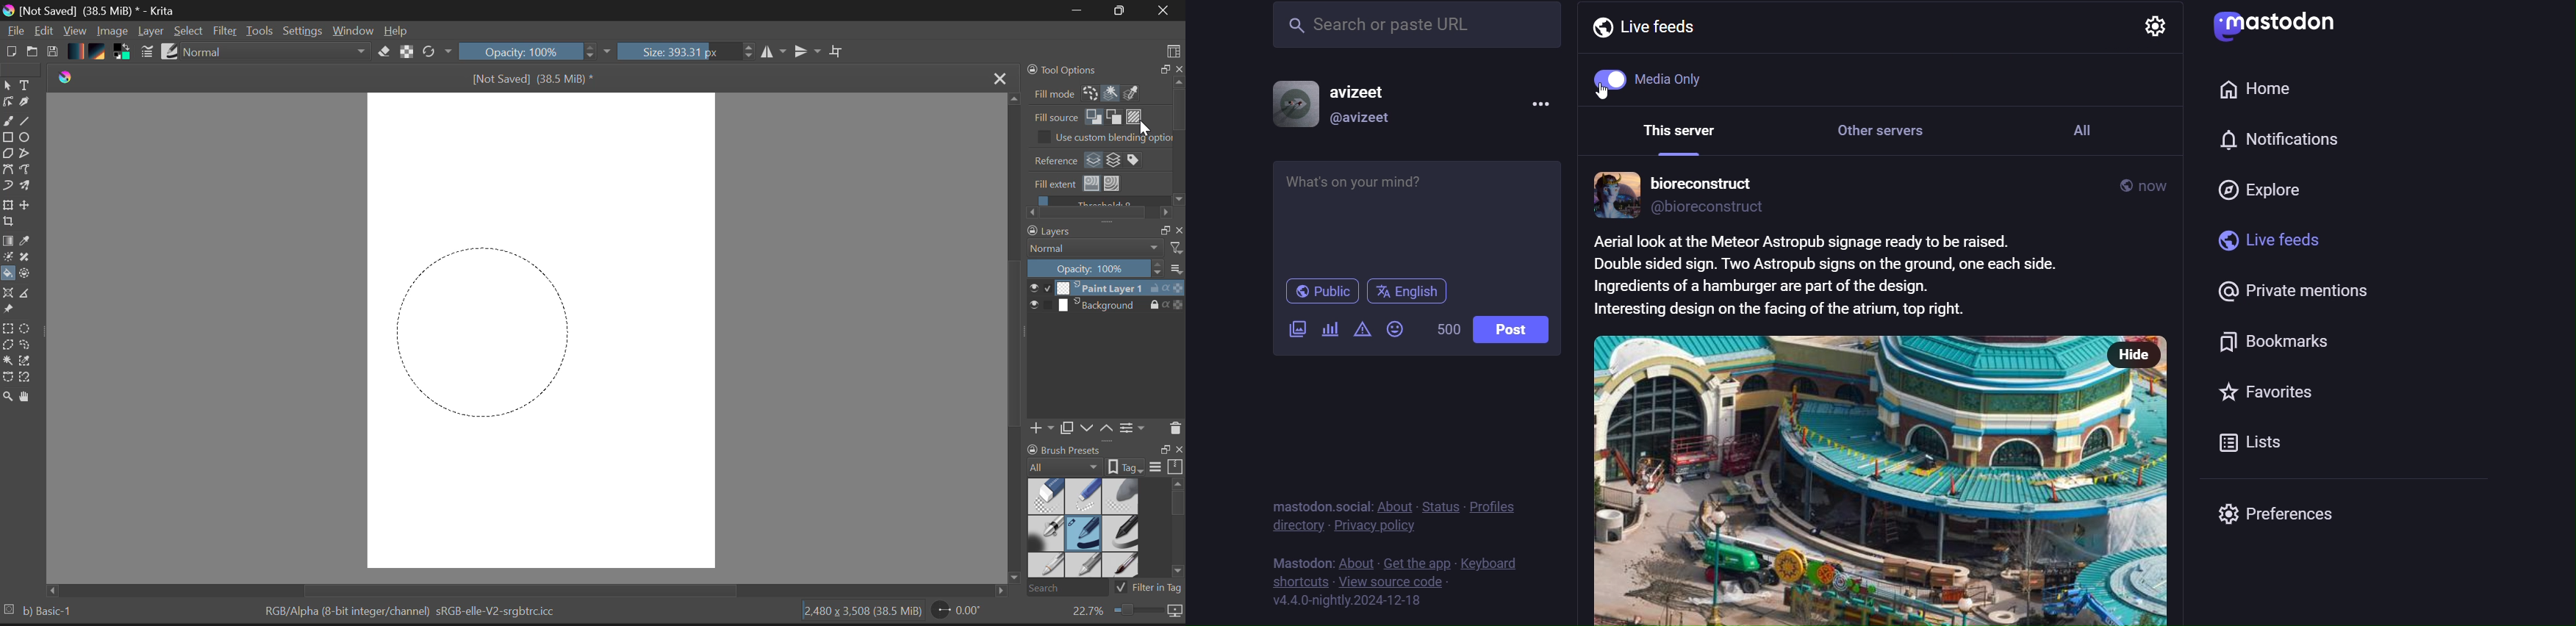  Describe the element at coordinates (382, 52) in the screenshot. I see `Eraser` at that location.